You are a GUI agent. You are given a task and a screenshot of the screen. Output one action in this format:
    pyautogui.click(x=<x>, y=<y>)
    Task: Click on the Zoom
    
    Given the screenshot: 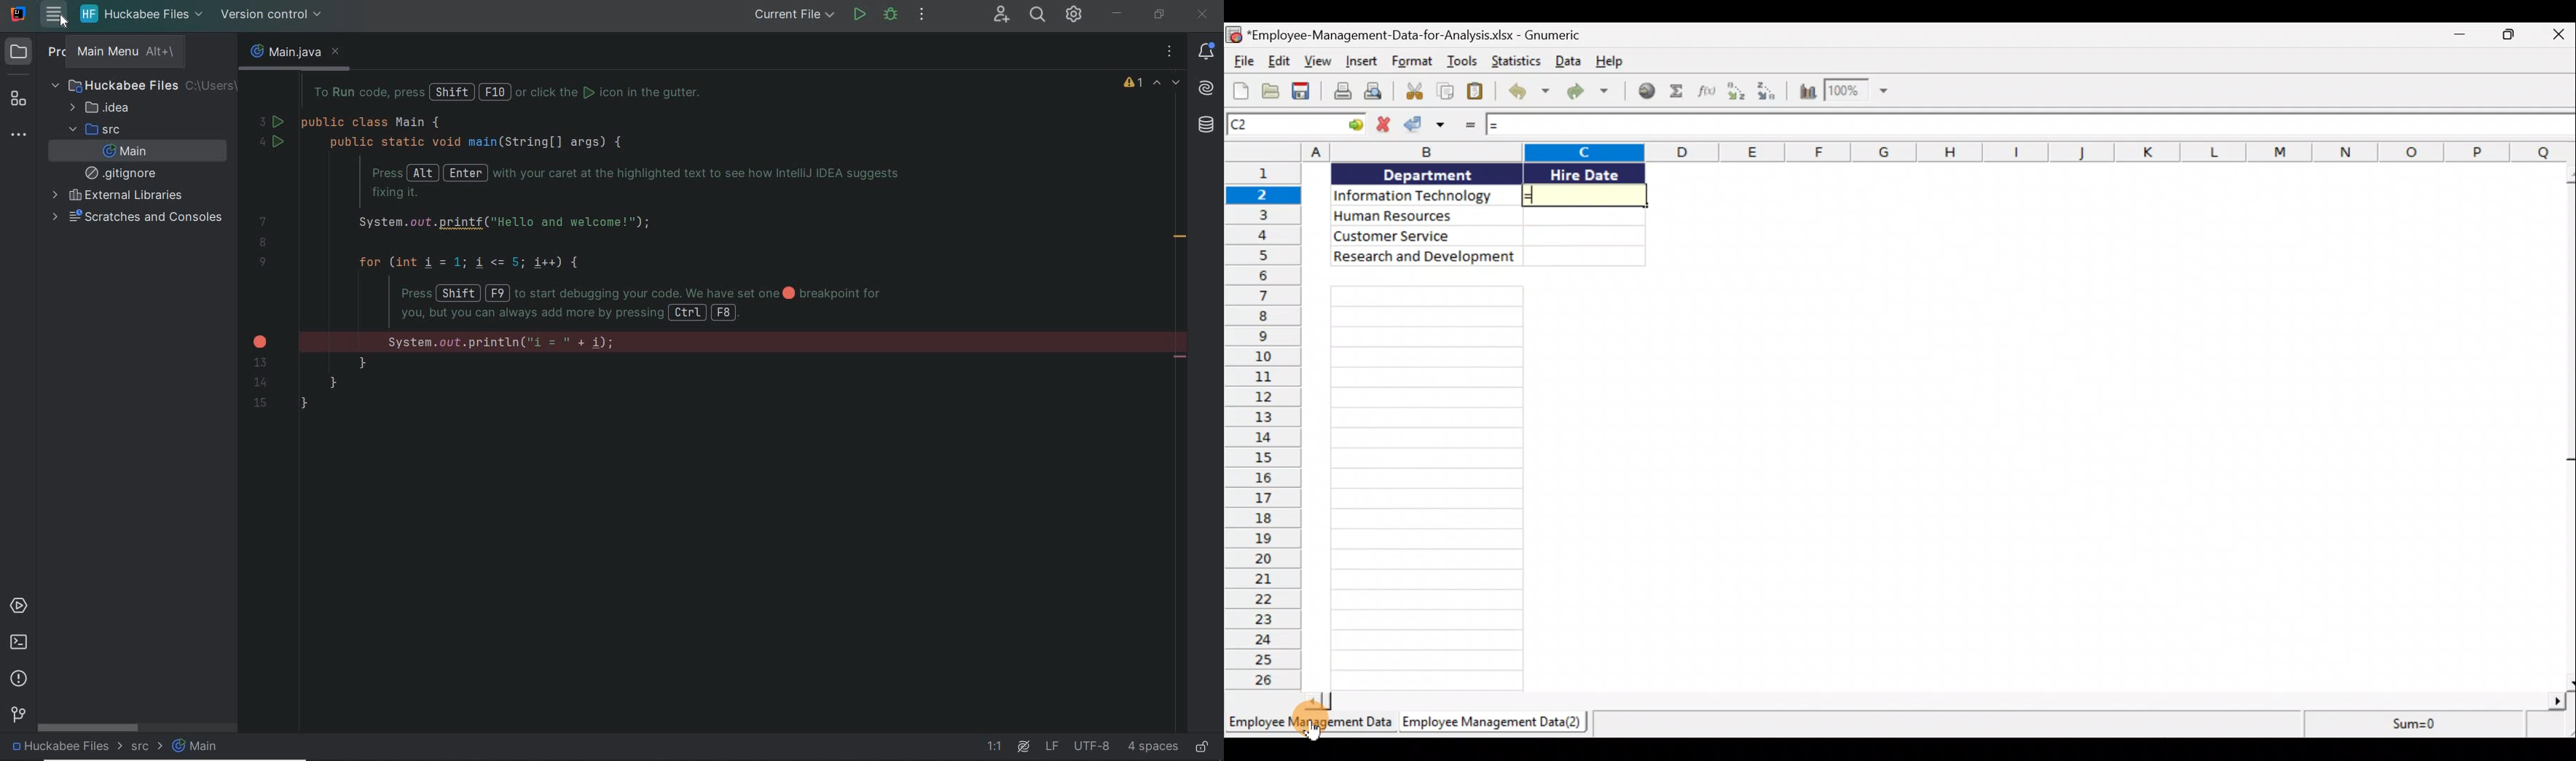 What is the action you would take?
    pyautogui.click(x=1859, y=92)
    